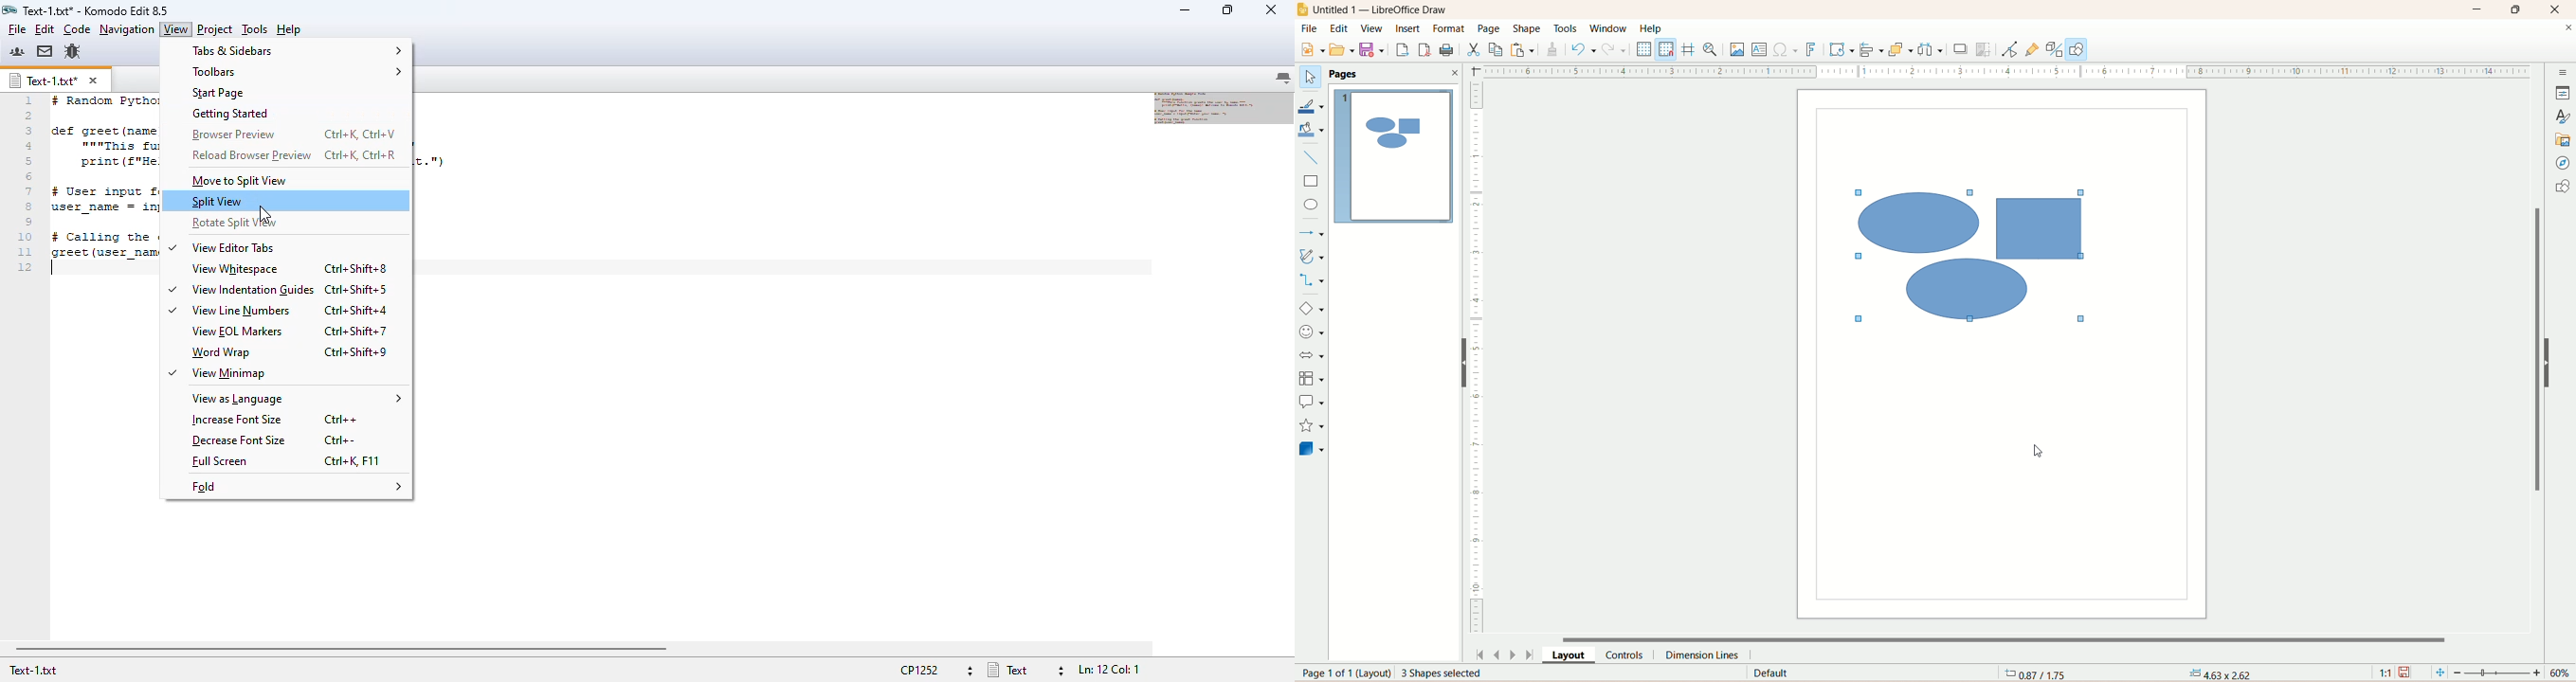 Image resolution: width=2576 pixels, height=700 pixels. I want to click on copy, so click(1497, 50).